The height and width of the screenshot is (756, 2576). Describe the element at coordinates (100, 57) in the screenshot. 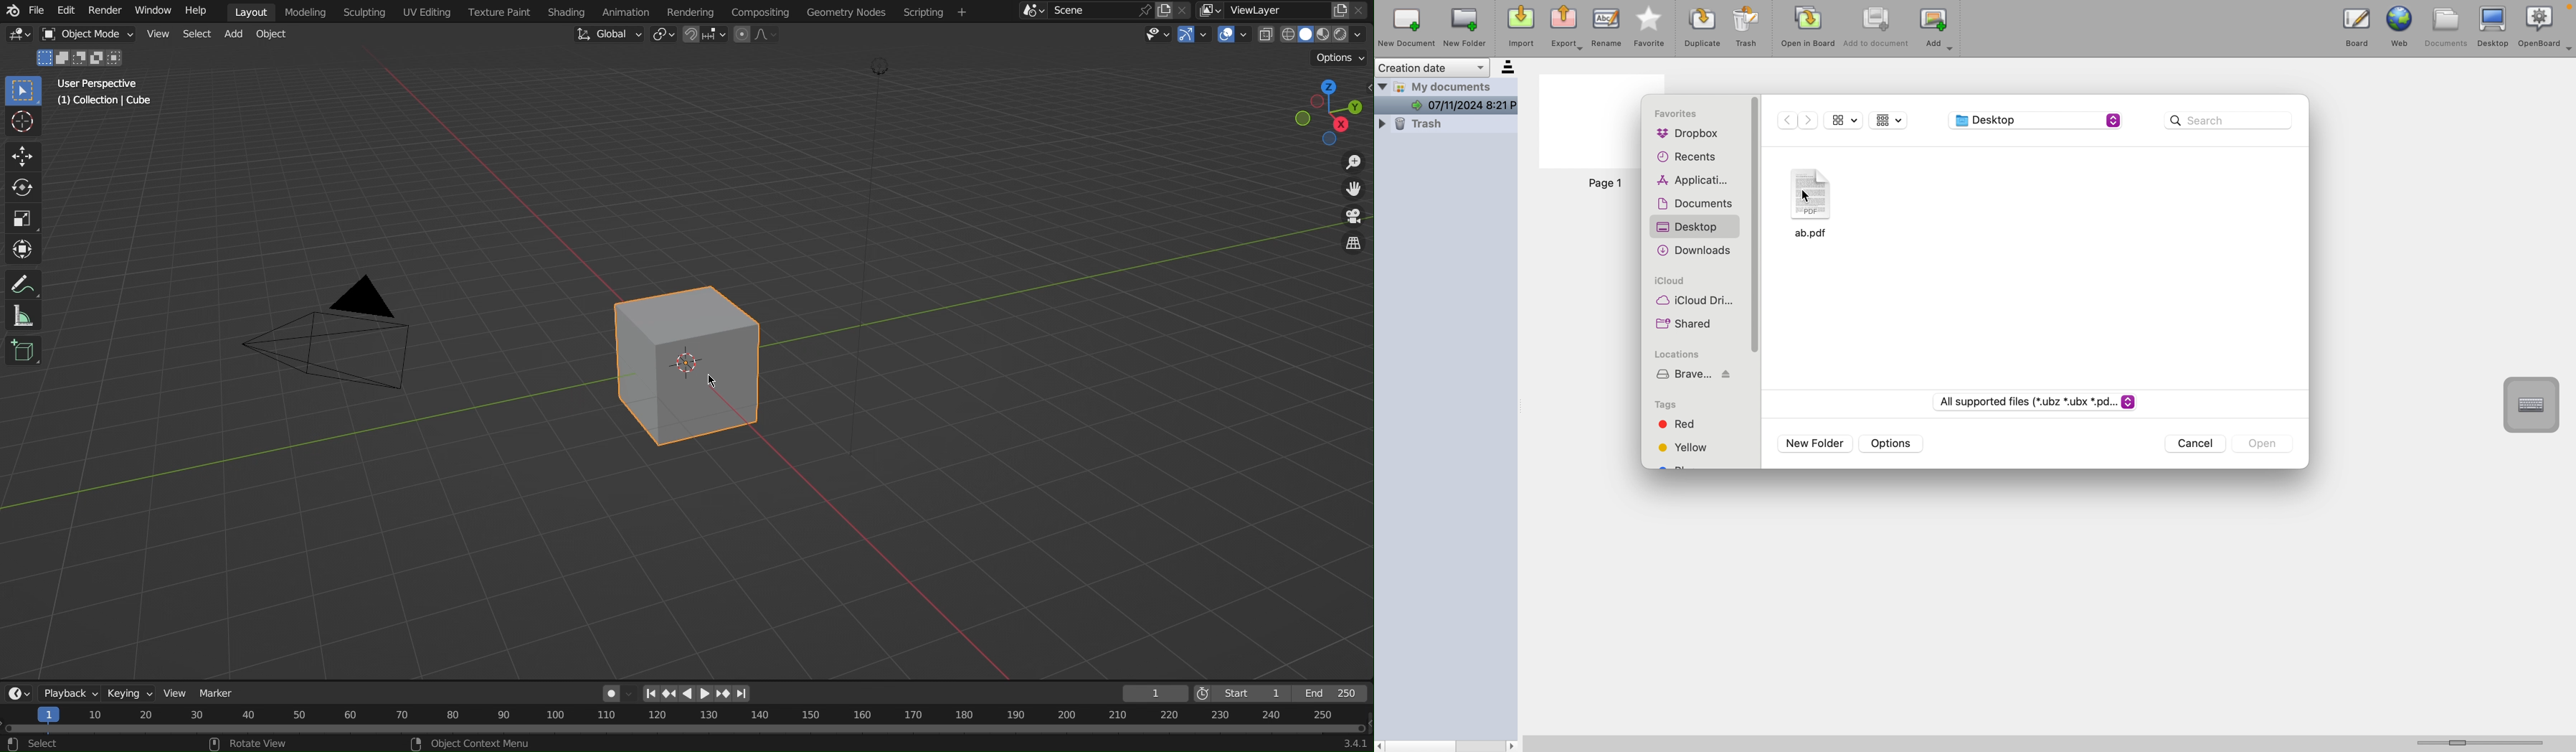

I see `merge with no common thing` at that location.